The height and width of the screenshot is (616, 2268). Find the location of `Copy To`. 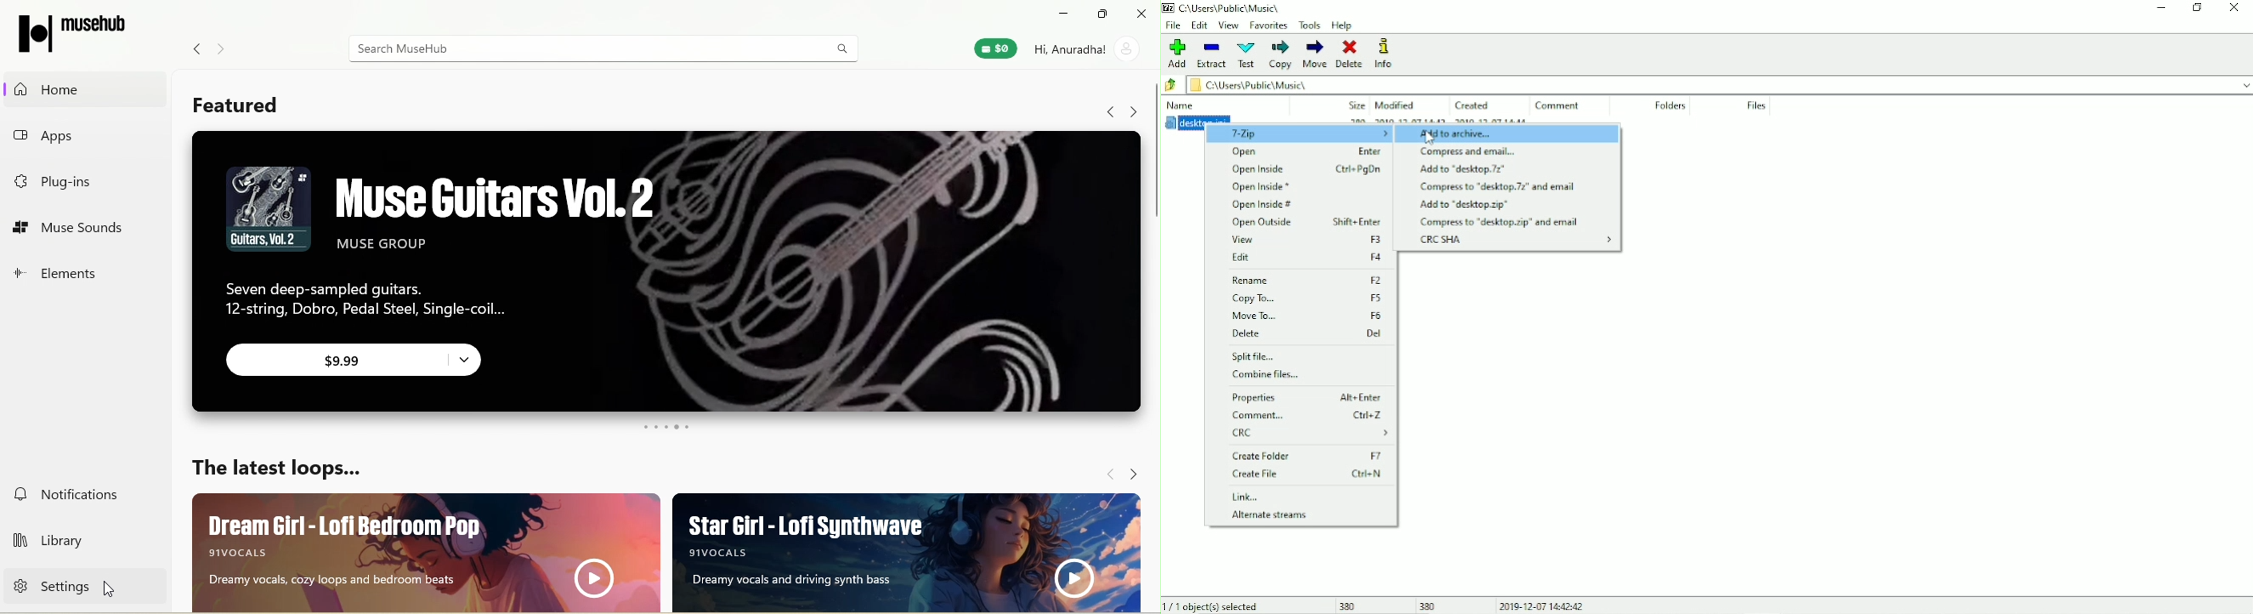

Copy To is located at coordinates (1306, 299).